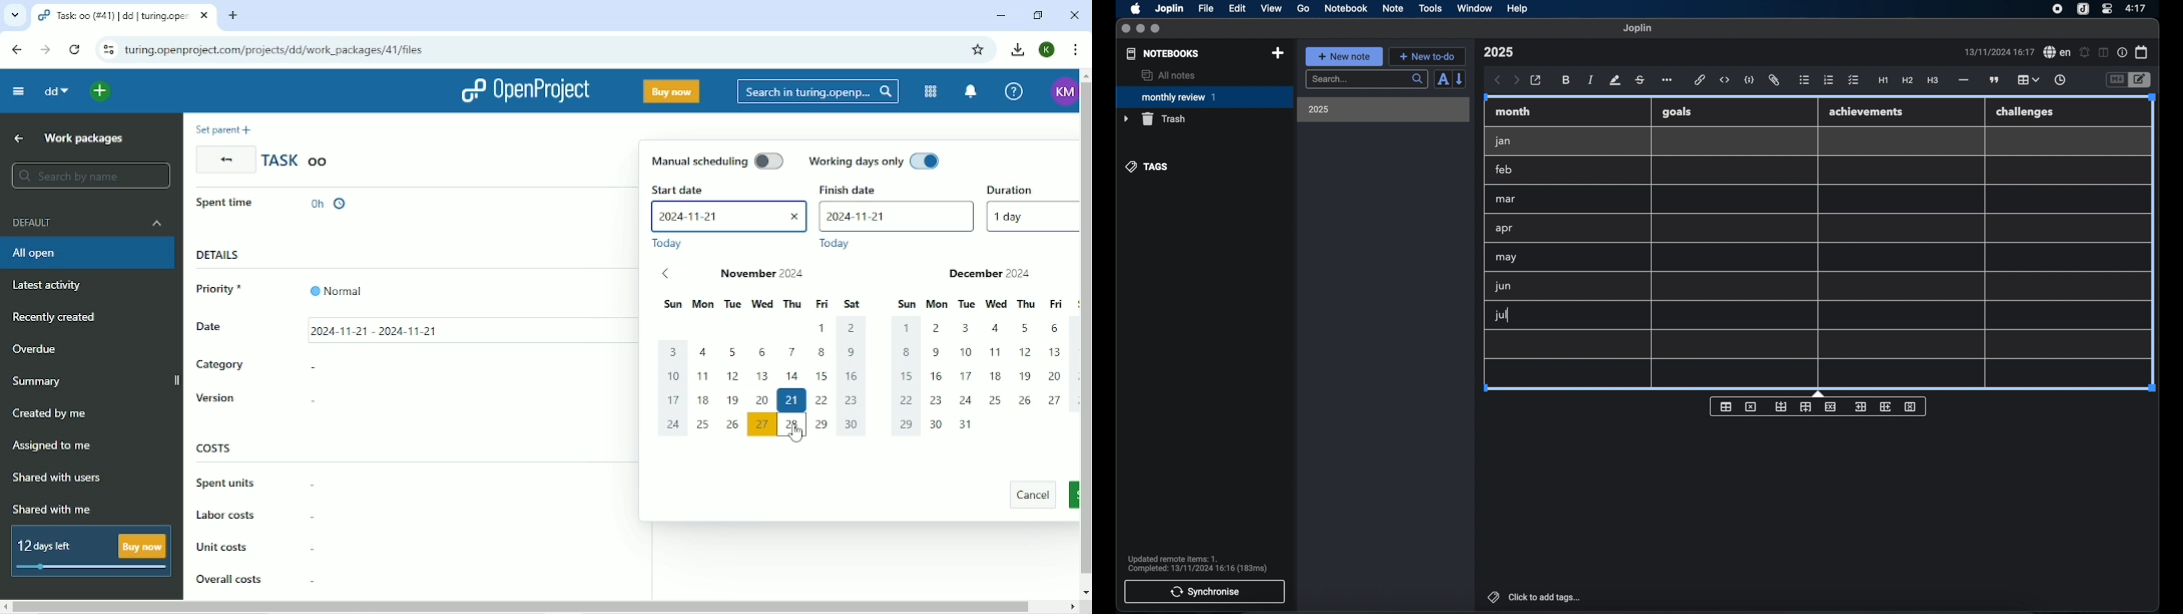  I want to click on Today, so click(668, 243).